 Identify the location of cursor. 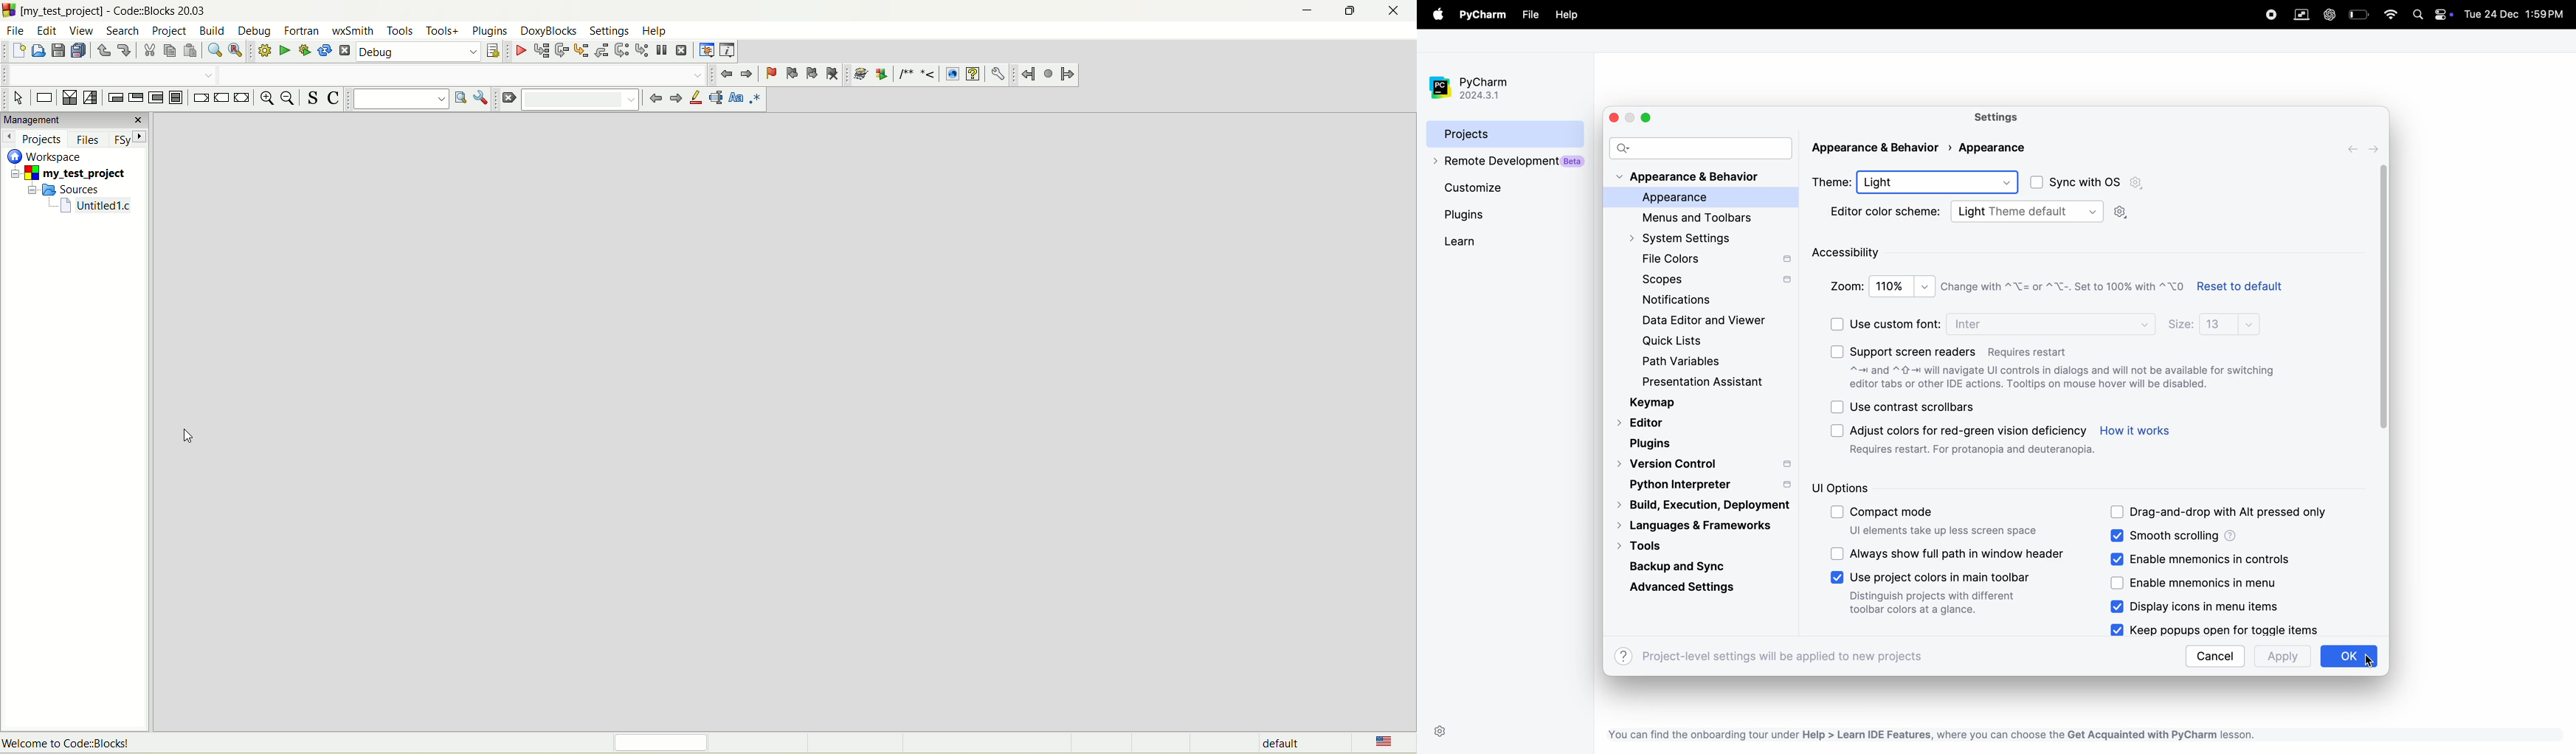
(2375, 661).